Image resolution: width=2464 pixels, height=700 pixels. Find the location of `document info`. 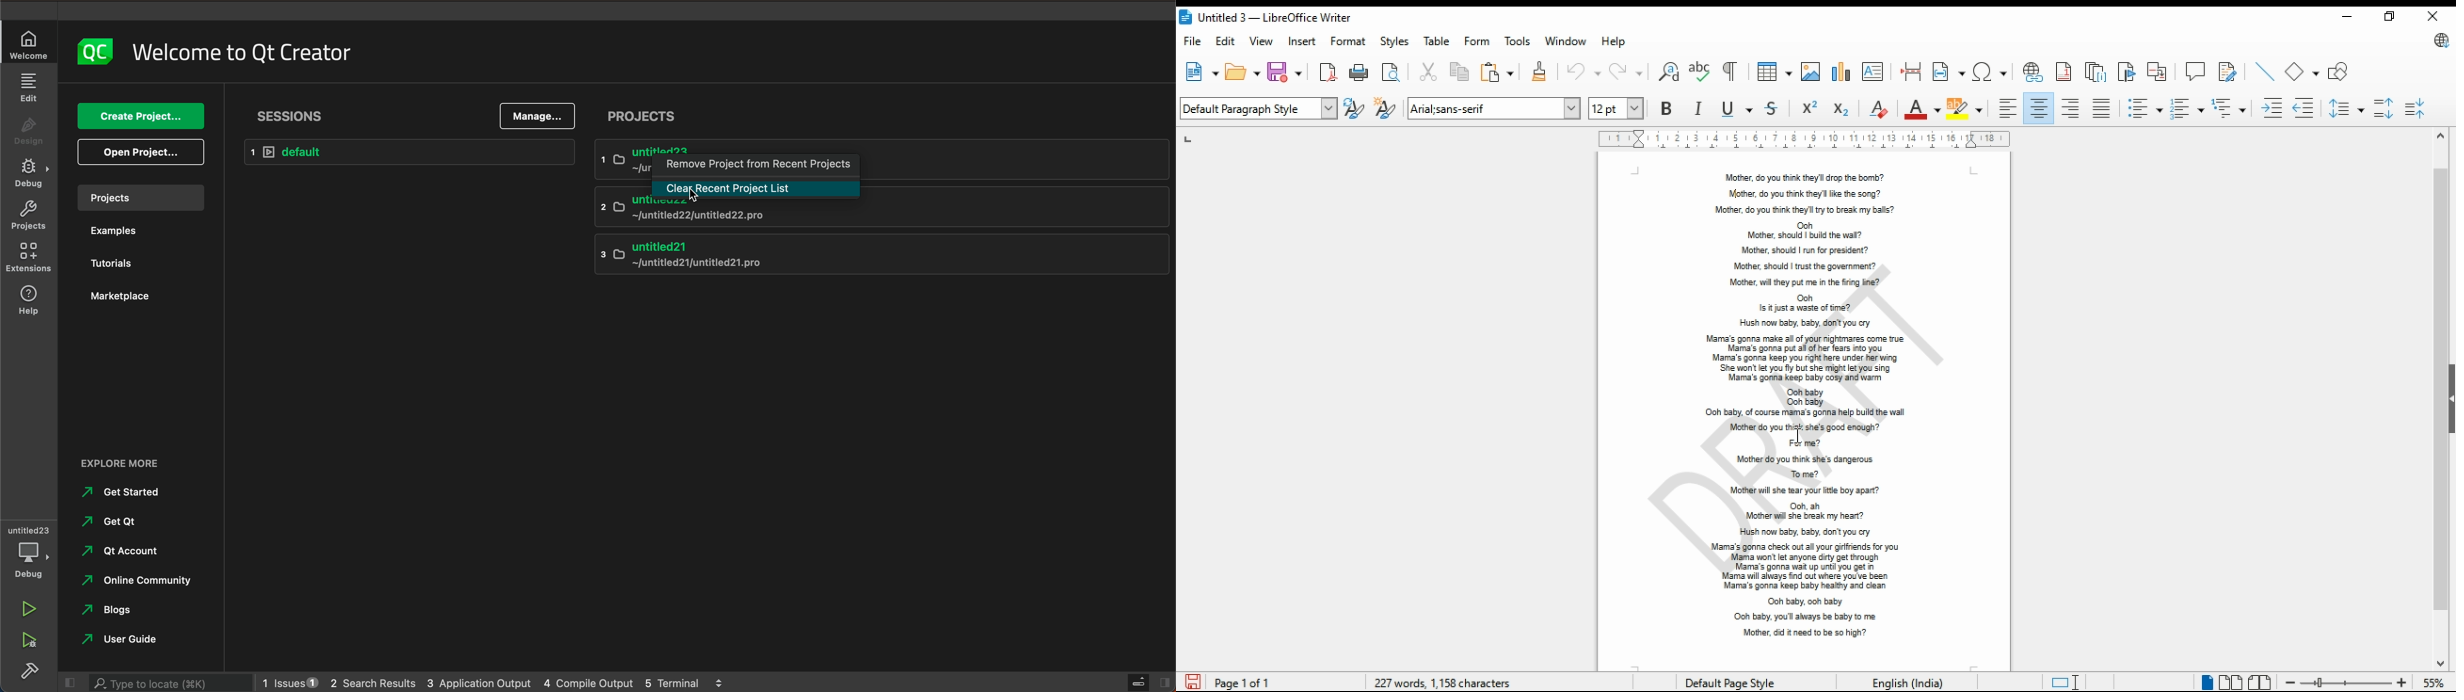

document info is located at coordinates (1445, 680).